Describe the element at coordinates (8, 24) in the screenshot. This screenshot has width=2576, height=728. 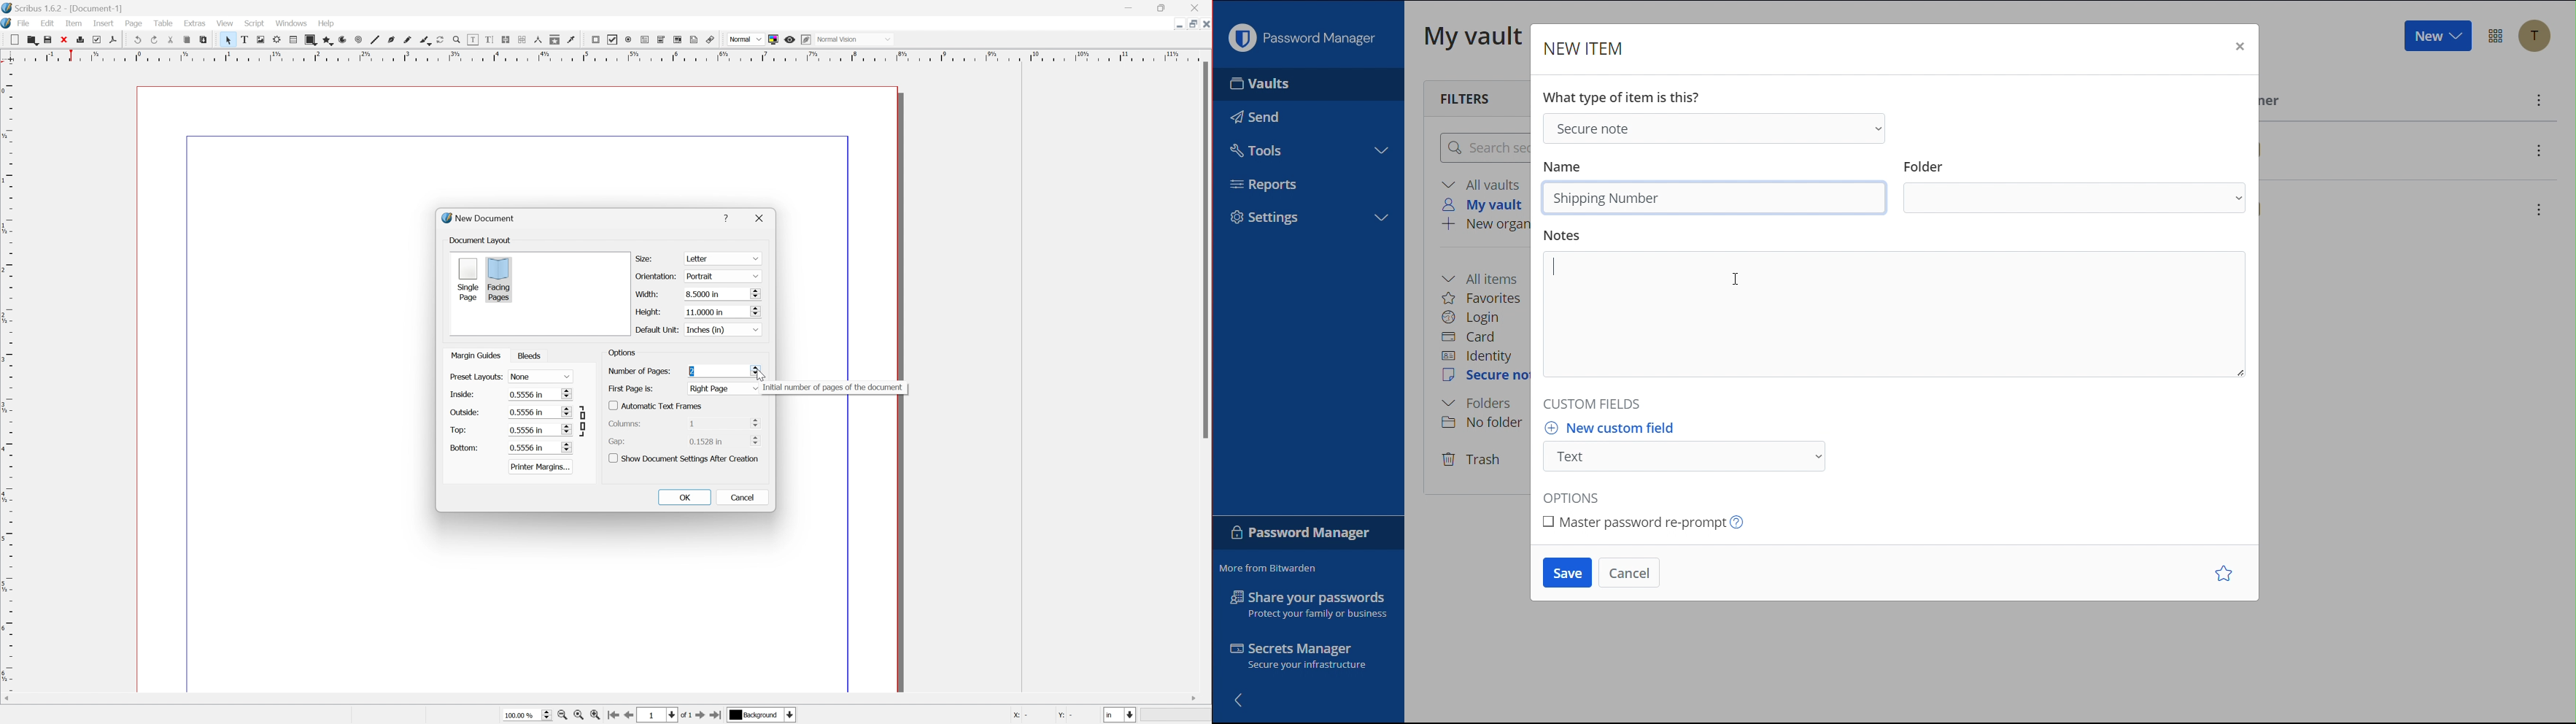
I see `Scribus icon` at that location.